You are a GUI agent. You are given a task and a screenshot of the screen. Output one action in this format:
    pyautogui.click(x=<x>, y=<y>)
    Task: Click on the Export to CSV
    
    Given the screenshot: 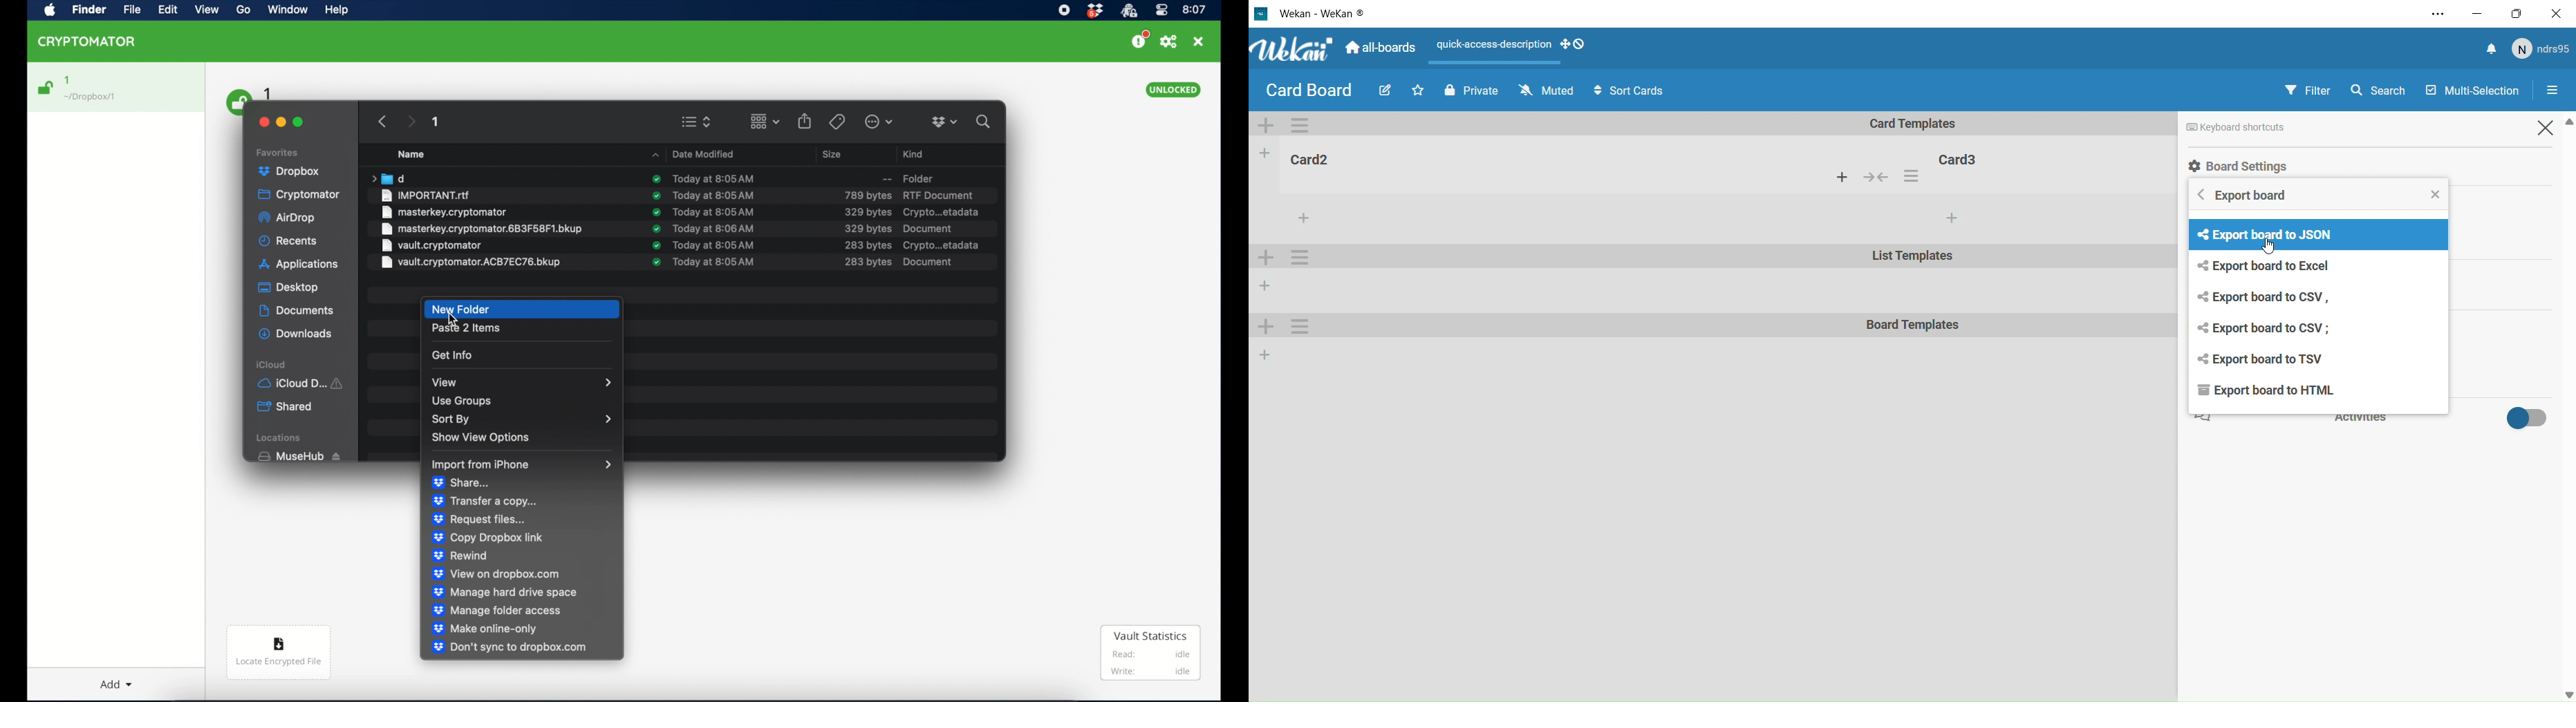 What is the action you would take?
    pyautogui.click(x=2269, y=328)
    